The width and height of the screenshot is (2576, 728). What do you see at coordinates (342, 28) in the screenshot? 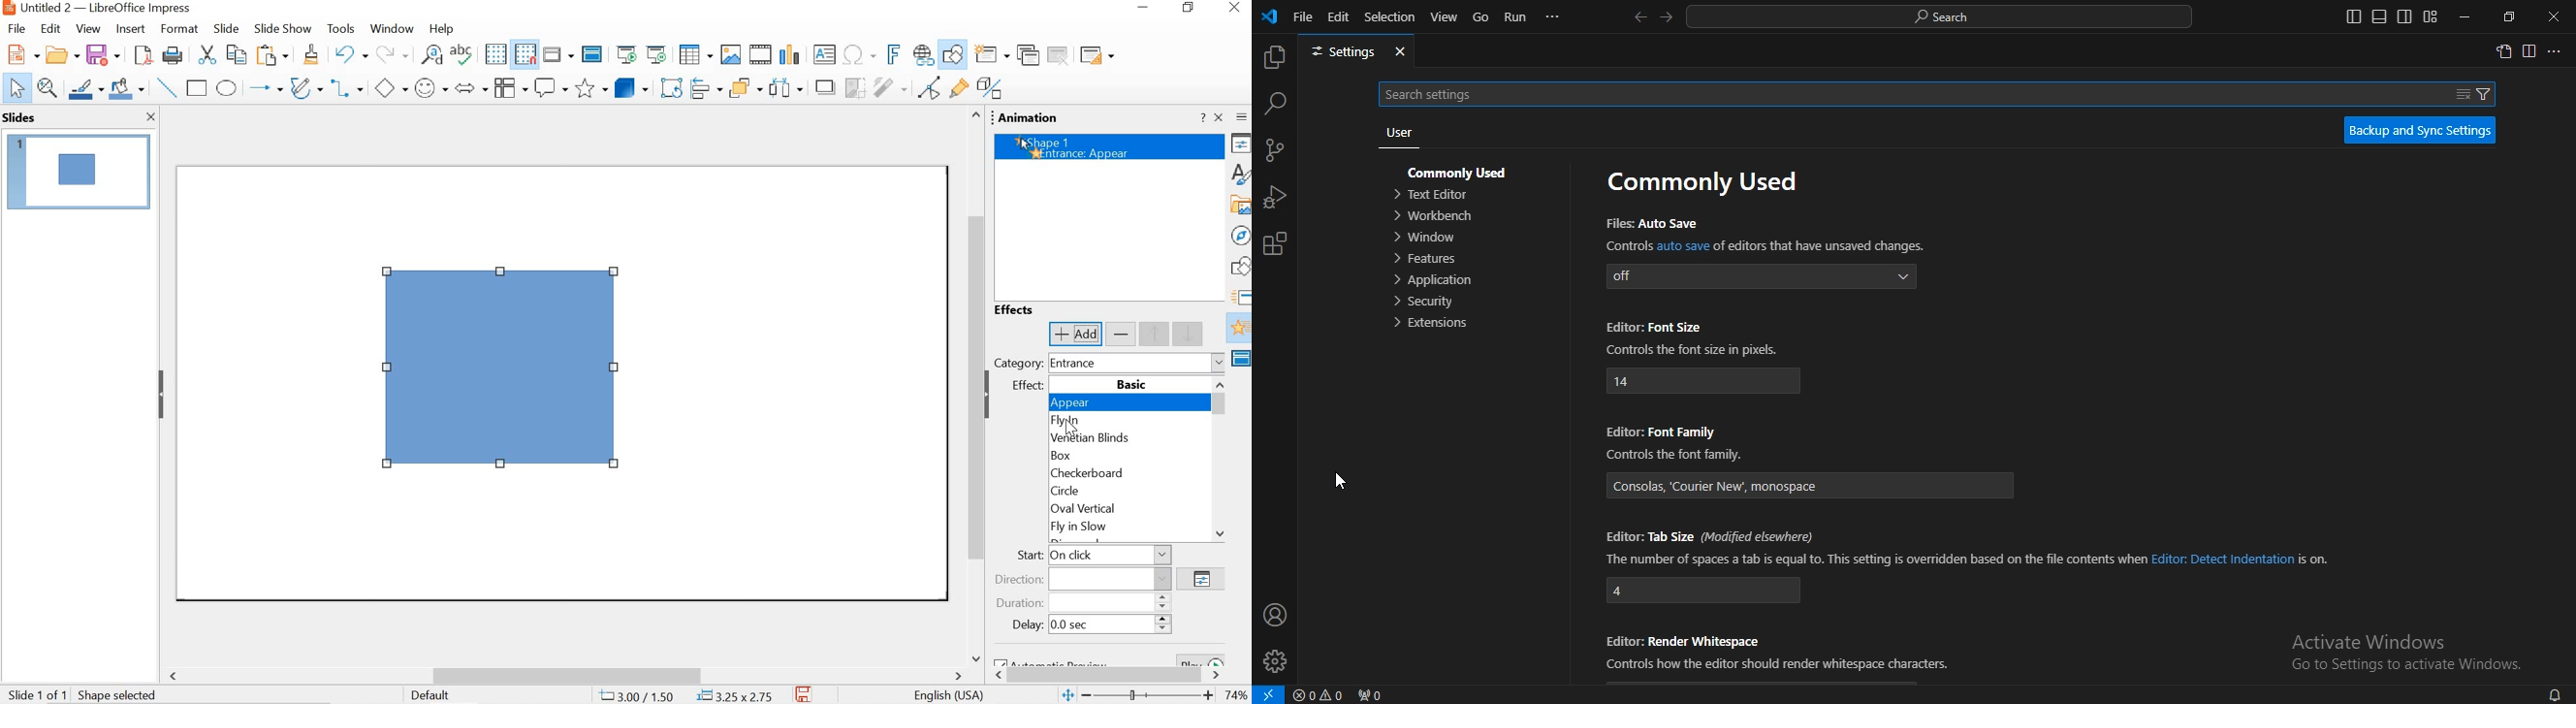
I see `tools` at bounding box center [342, 28].